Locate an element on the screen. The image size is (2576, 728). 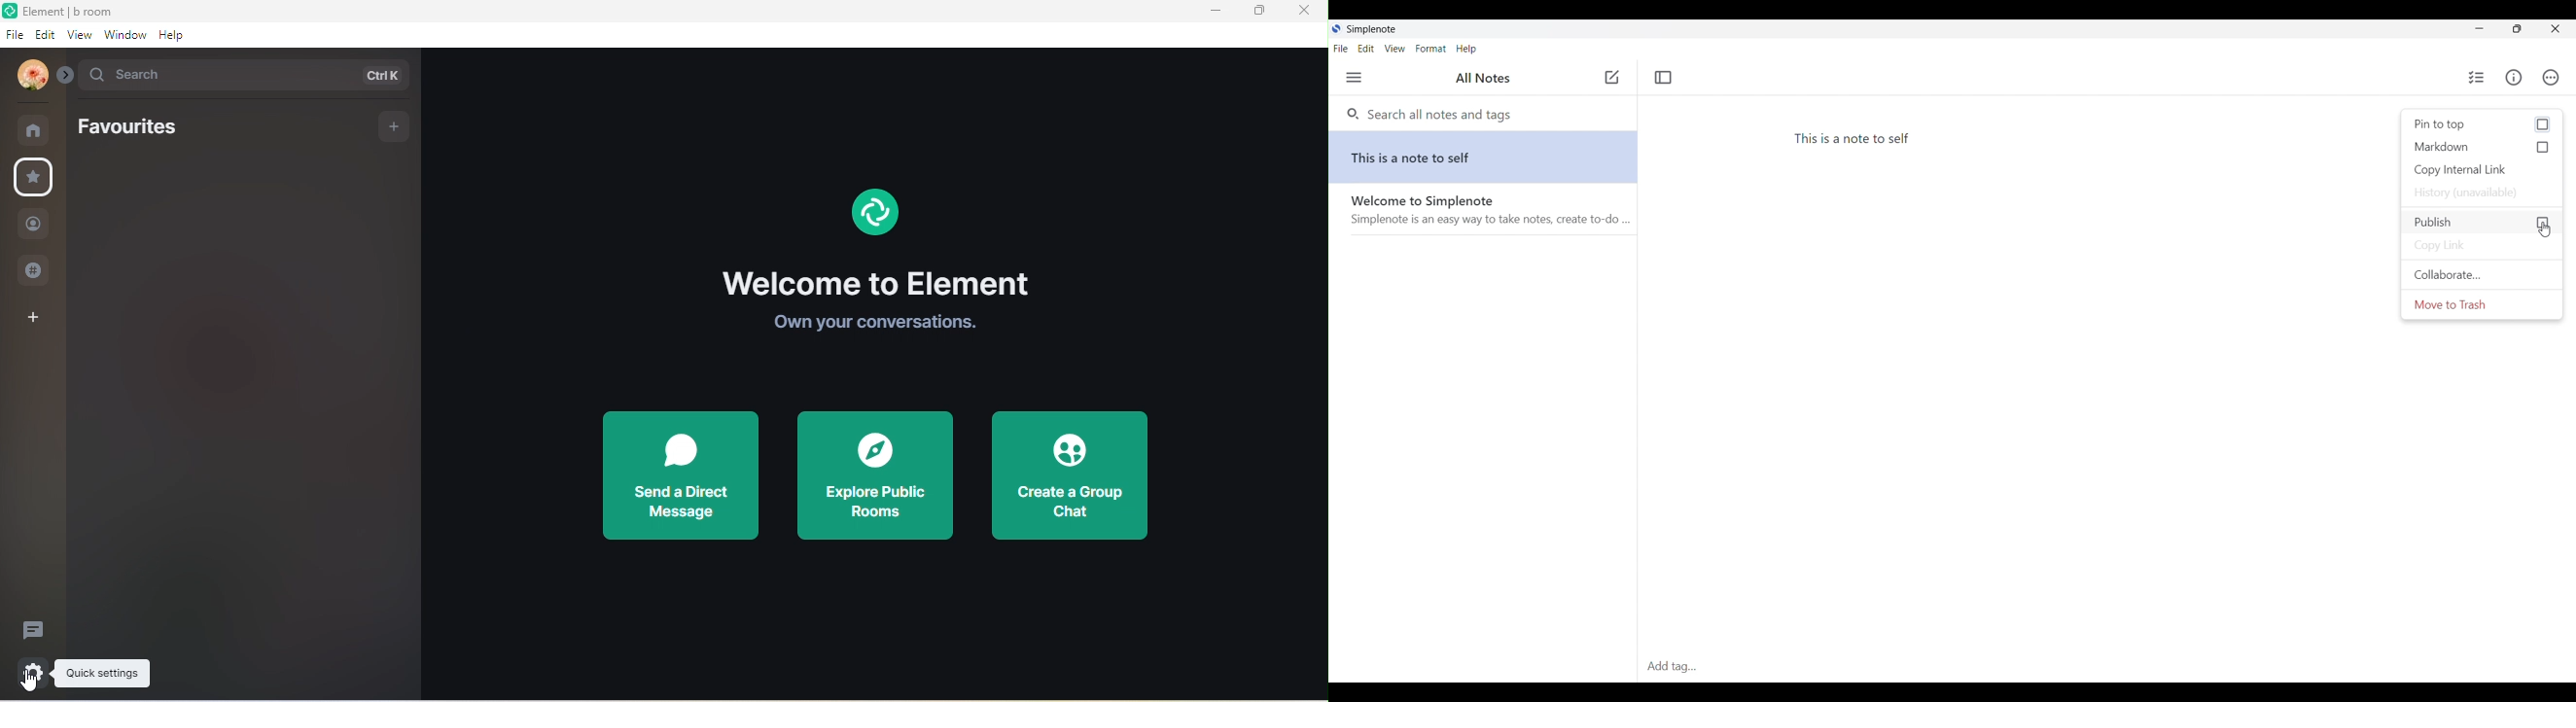
account is located at coordinates (30, 77).